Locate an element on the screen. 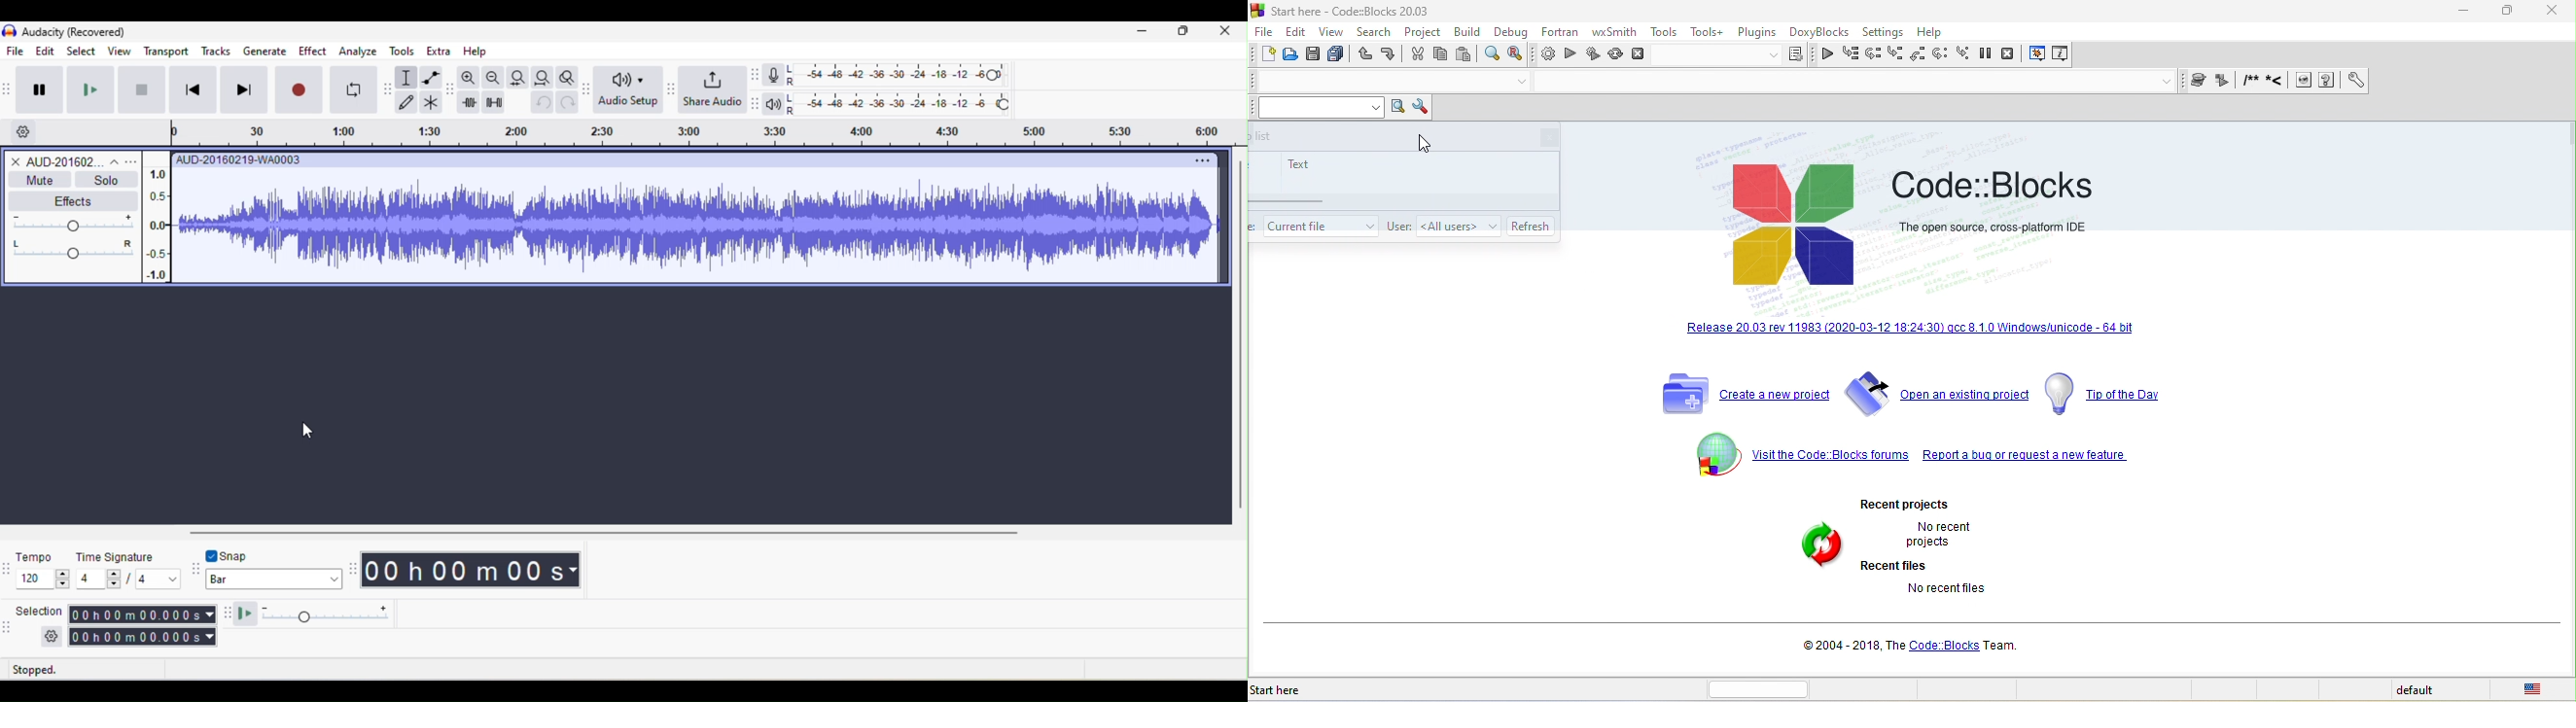  volume is located at coordinates (75, 220).